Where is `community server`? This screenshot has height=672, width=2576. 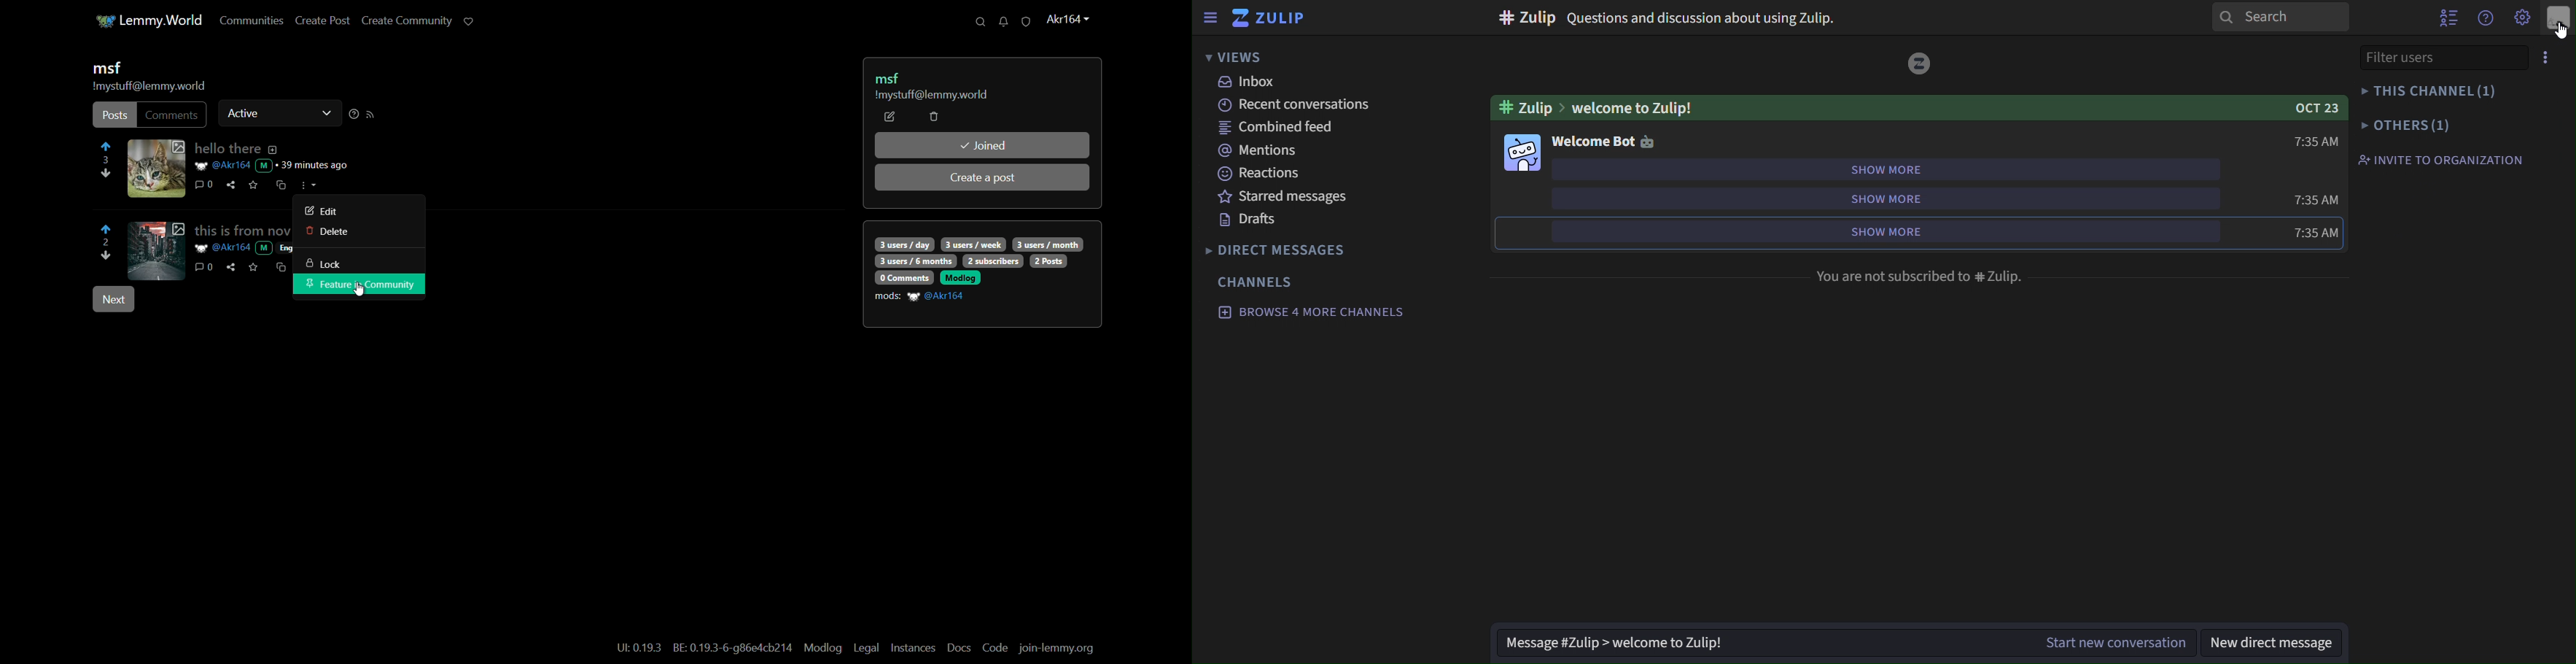 community server is located at coordinates (149, 87).